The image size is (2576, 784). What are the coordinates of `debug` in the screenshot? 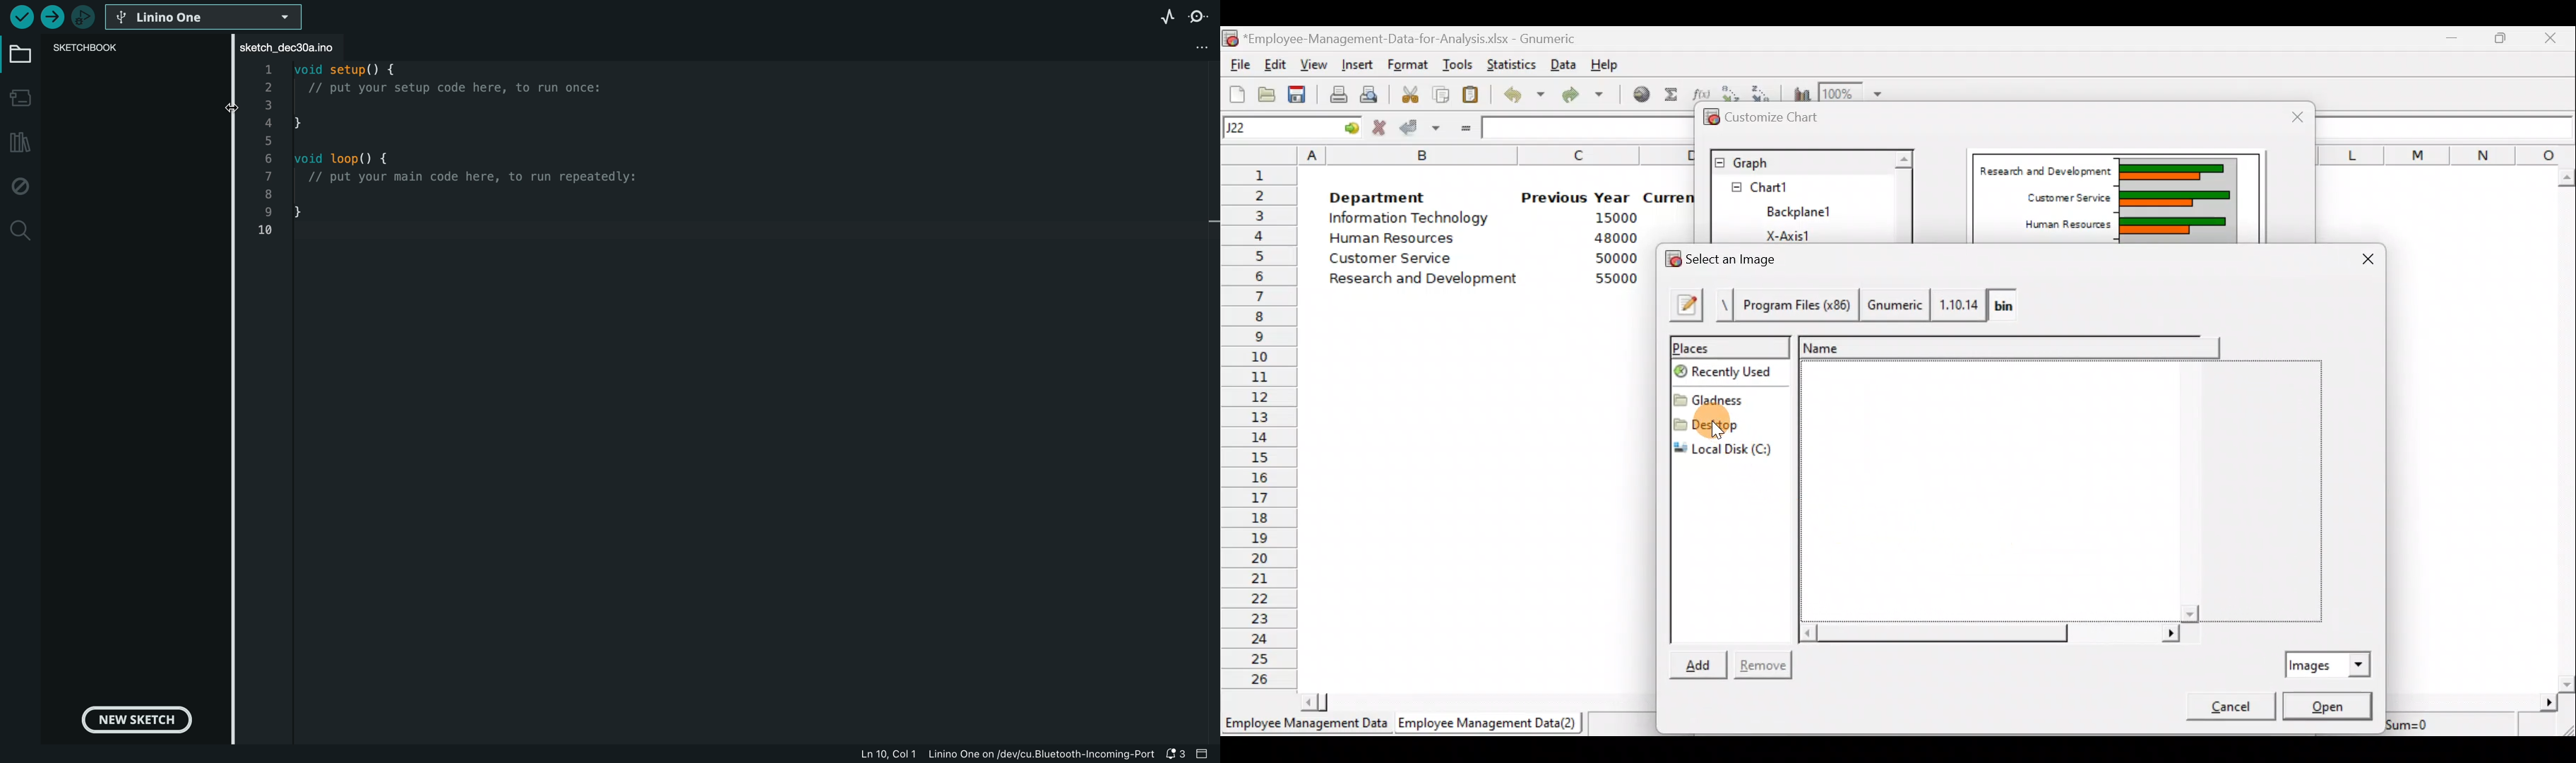 It's located at (18, 185).